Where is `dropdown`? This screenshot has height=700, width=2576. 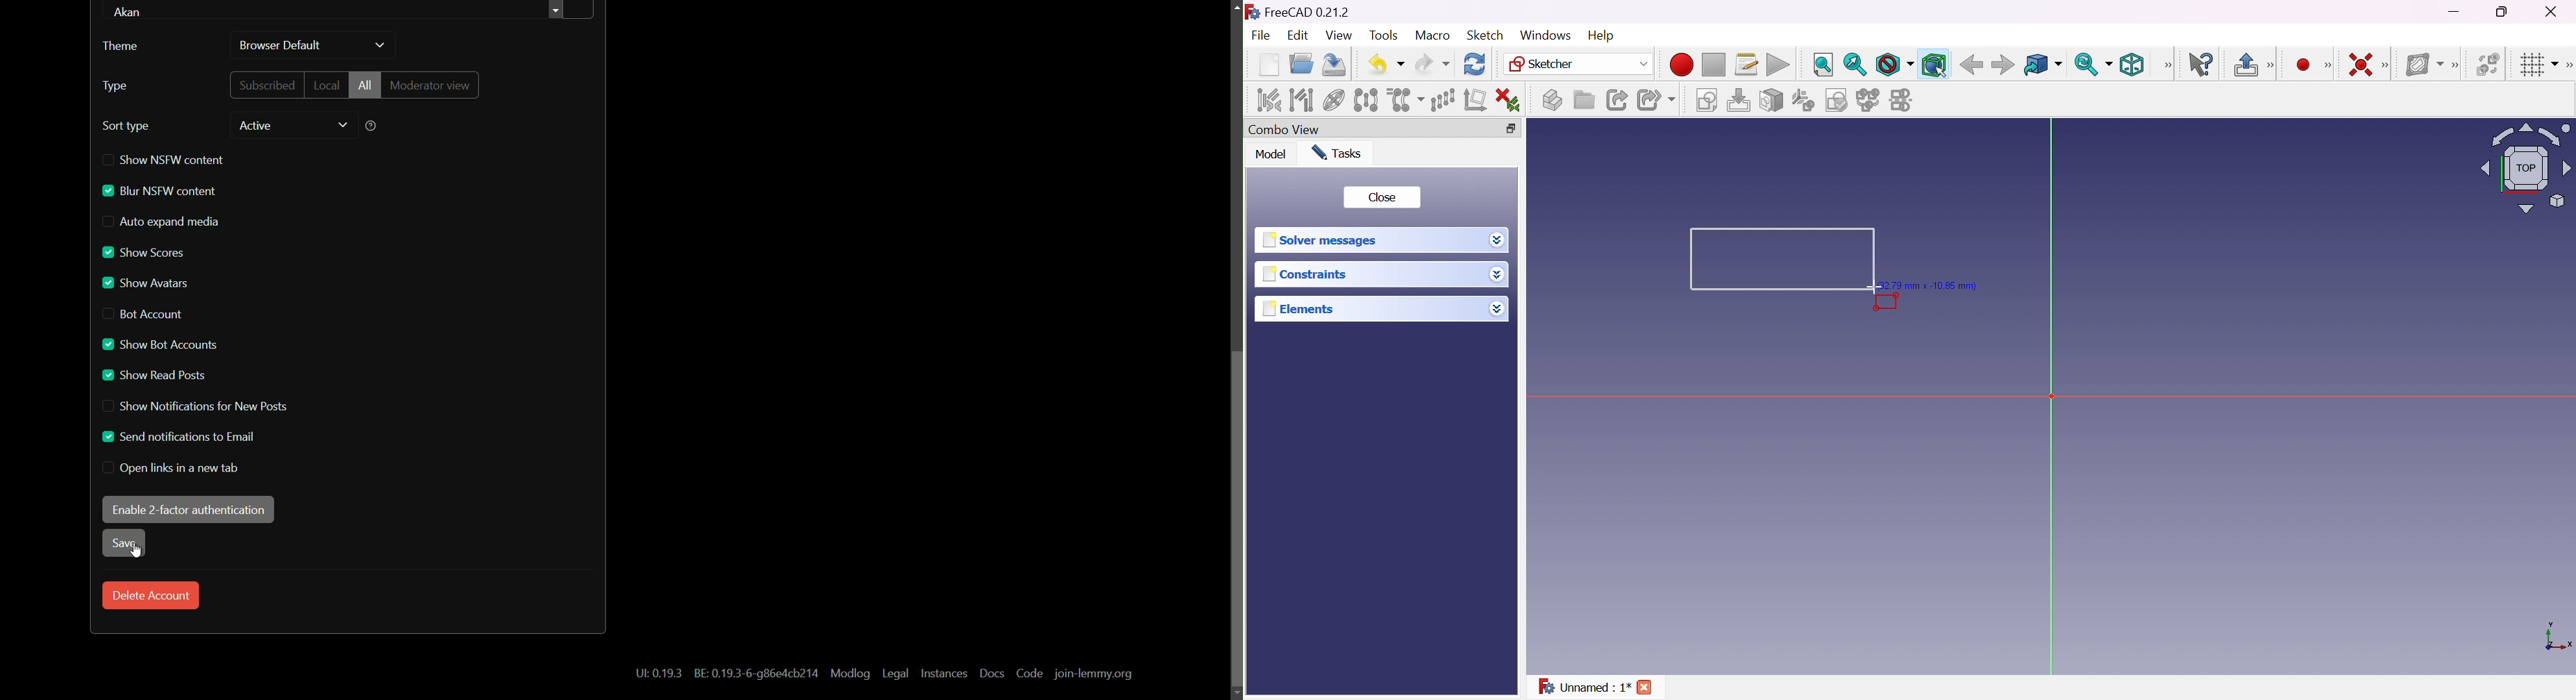 dropdown is located at coordinates (342, 125).